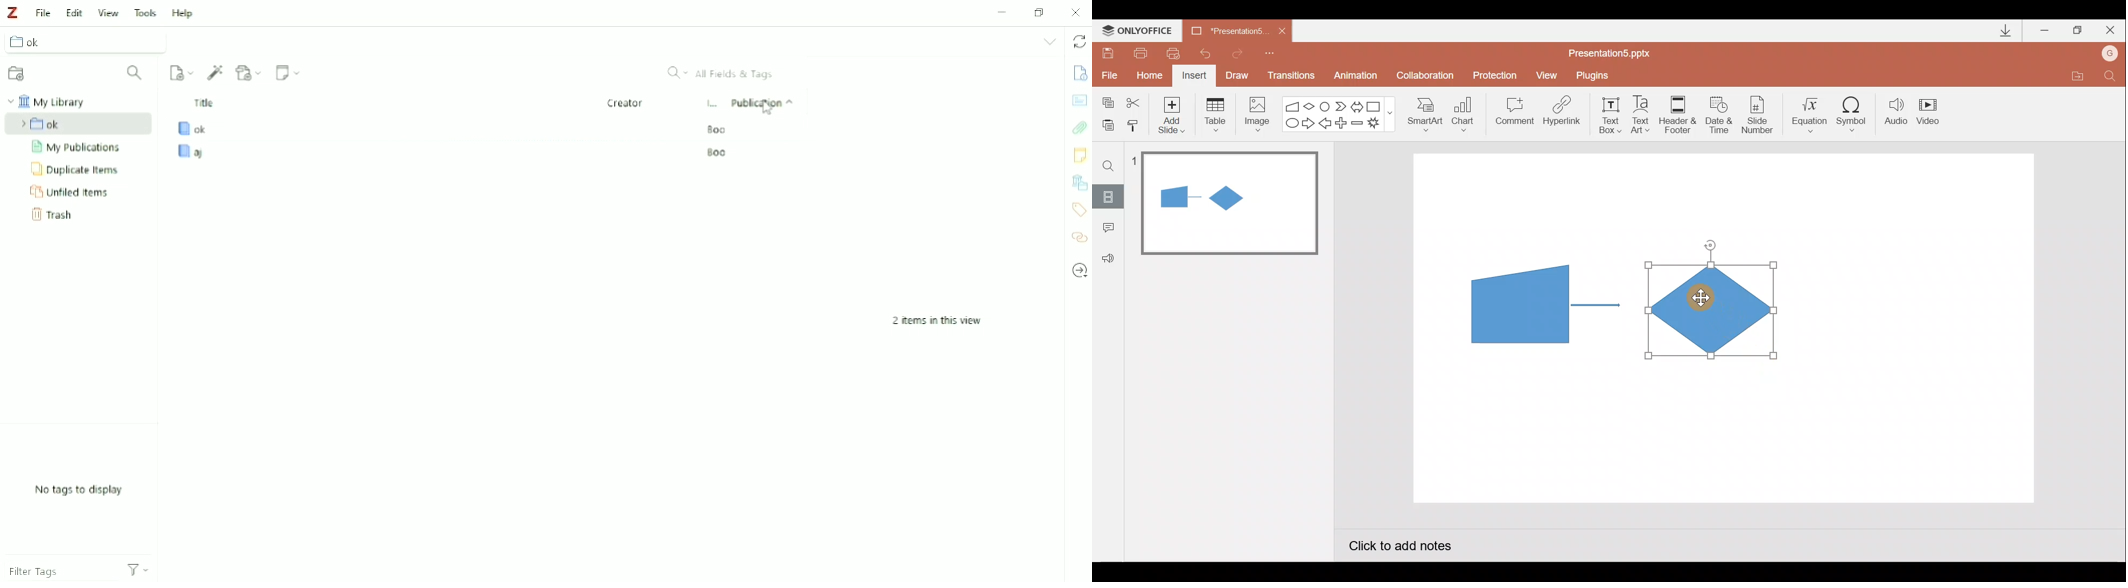 The width and height of the screenshot is (2128, 588). Describe the element at coordinates (1080, 72) in the screenshot. I see `Info` at that location.